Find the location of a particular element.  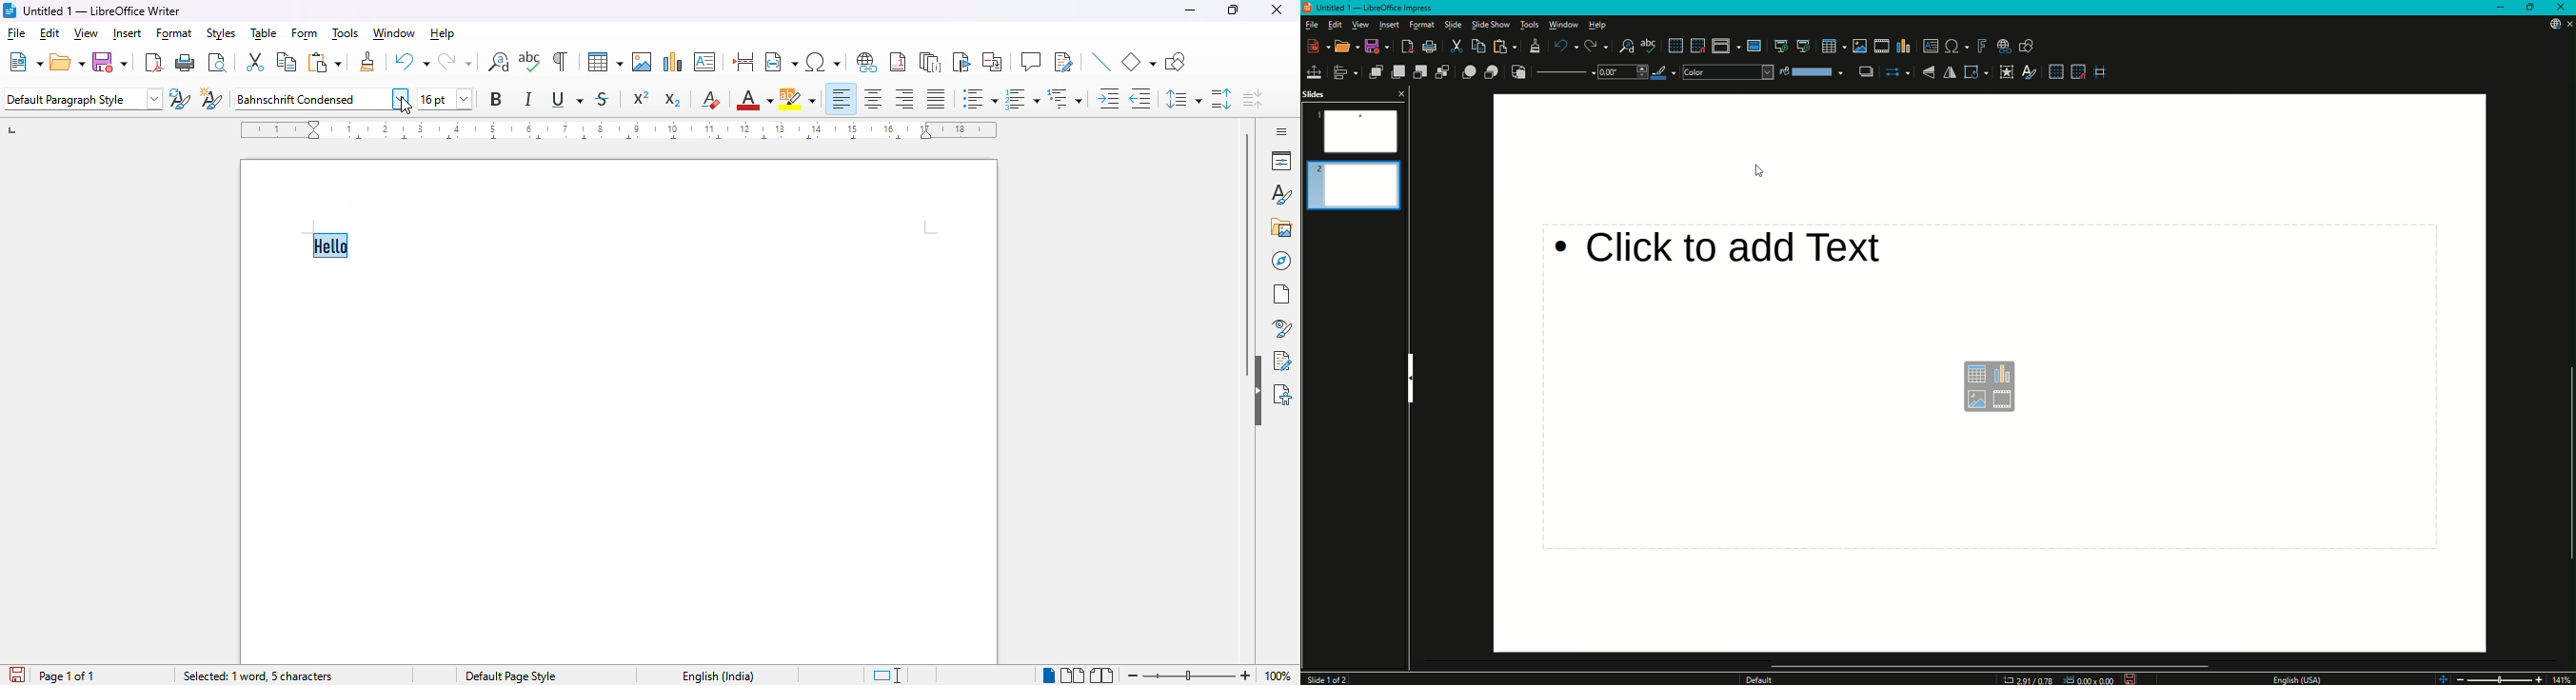

zoom factor is located at coordinates (1278, 675).